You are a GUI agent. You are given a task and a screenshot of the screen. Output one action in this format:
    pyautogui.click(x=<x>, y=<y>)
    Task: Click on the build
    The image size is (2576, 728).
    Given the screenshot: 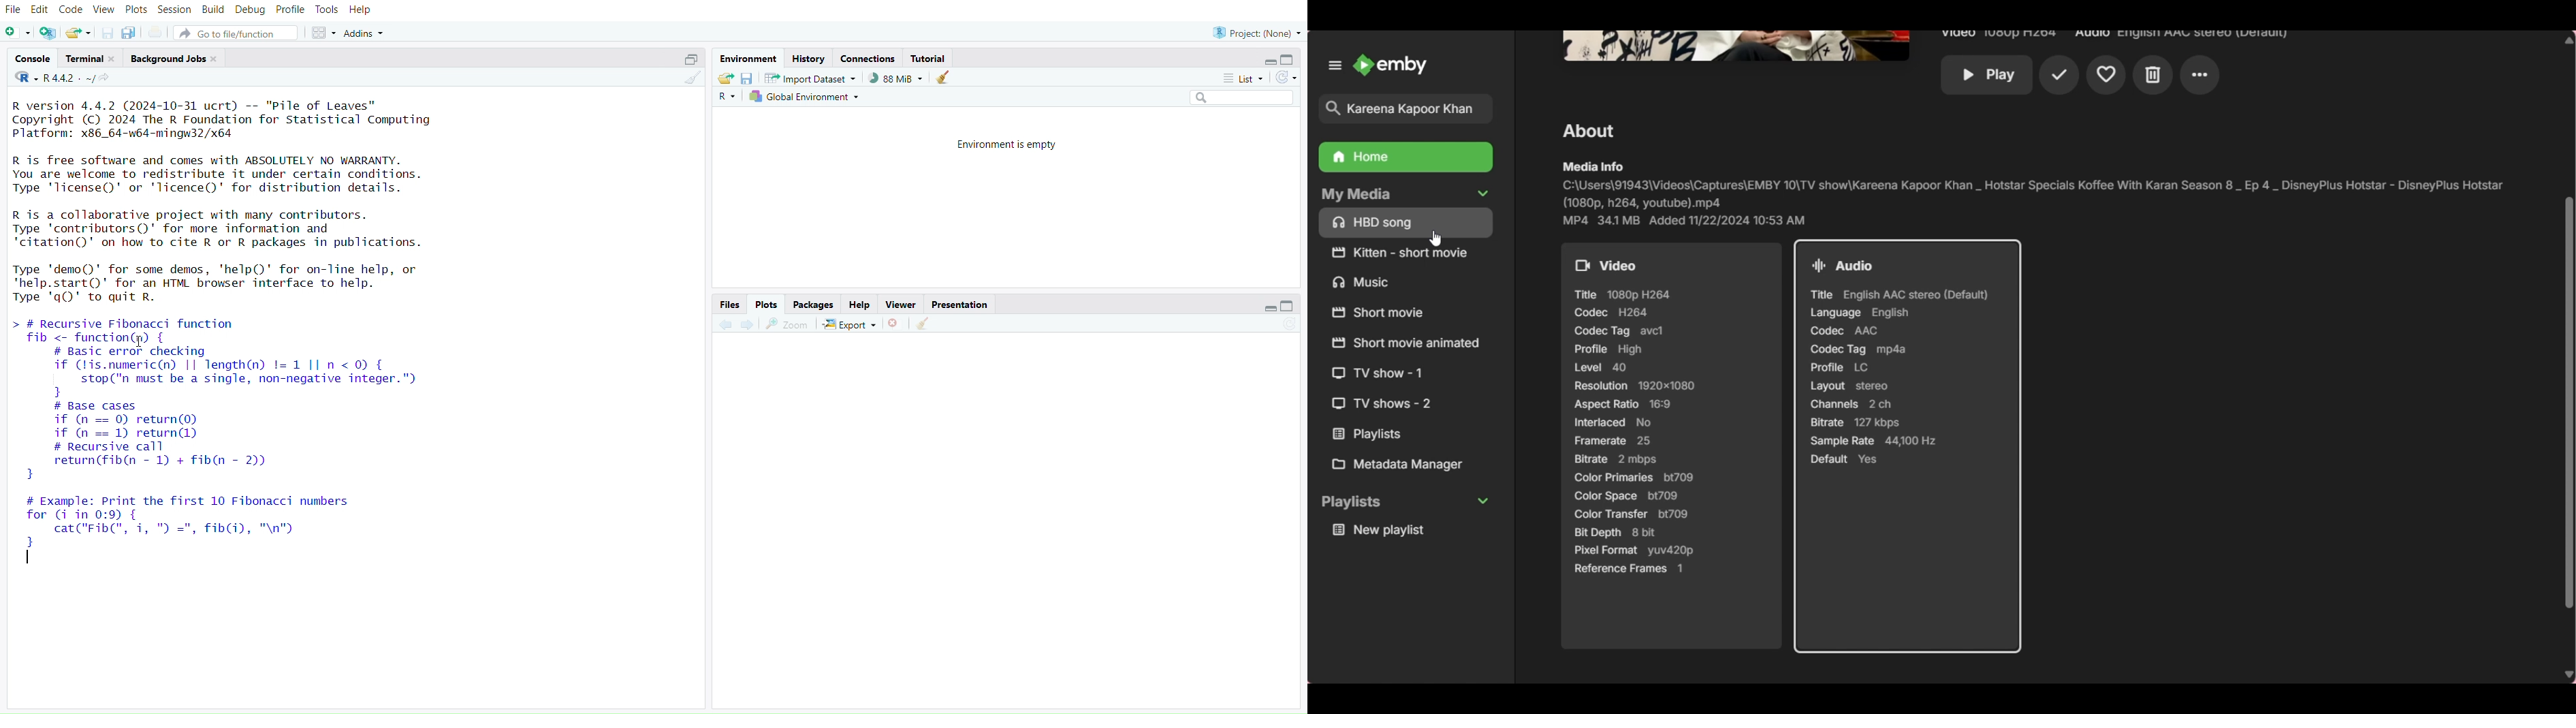 What is the action you would take?
    pyautogui.click(x=213, y=10)
    